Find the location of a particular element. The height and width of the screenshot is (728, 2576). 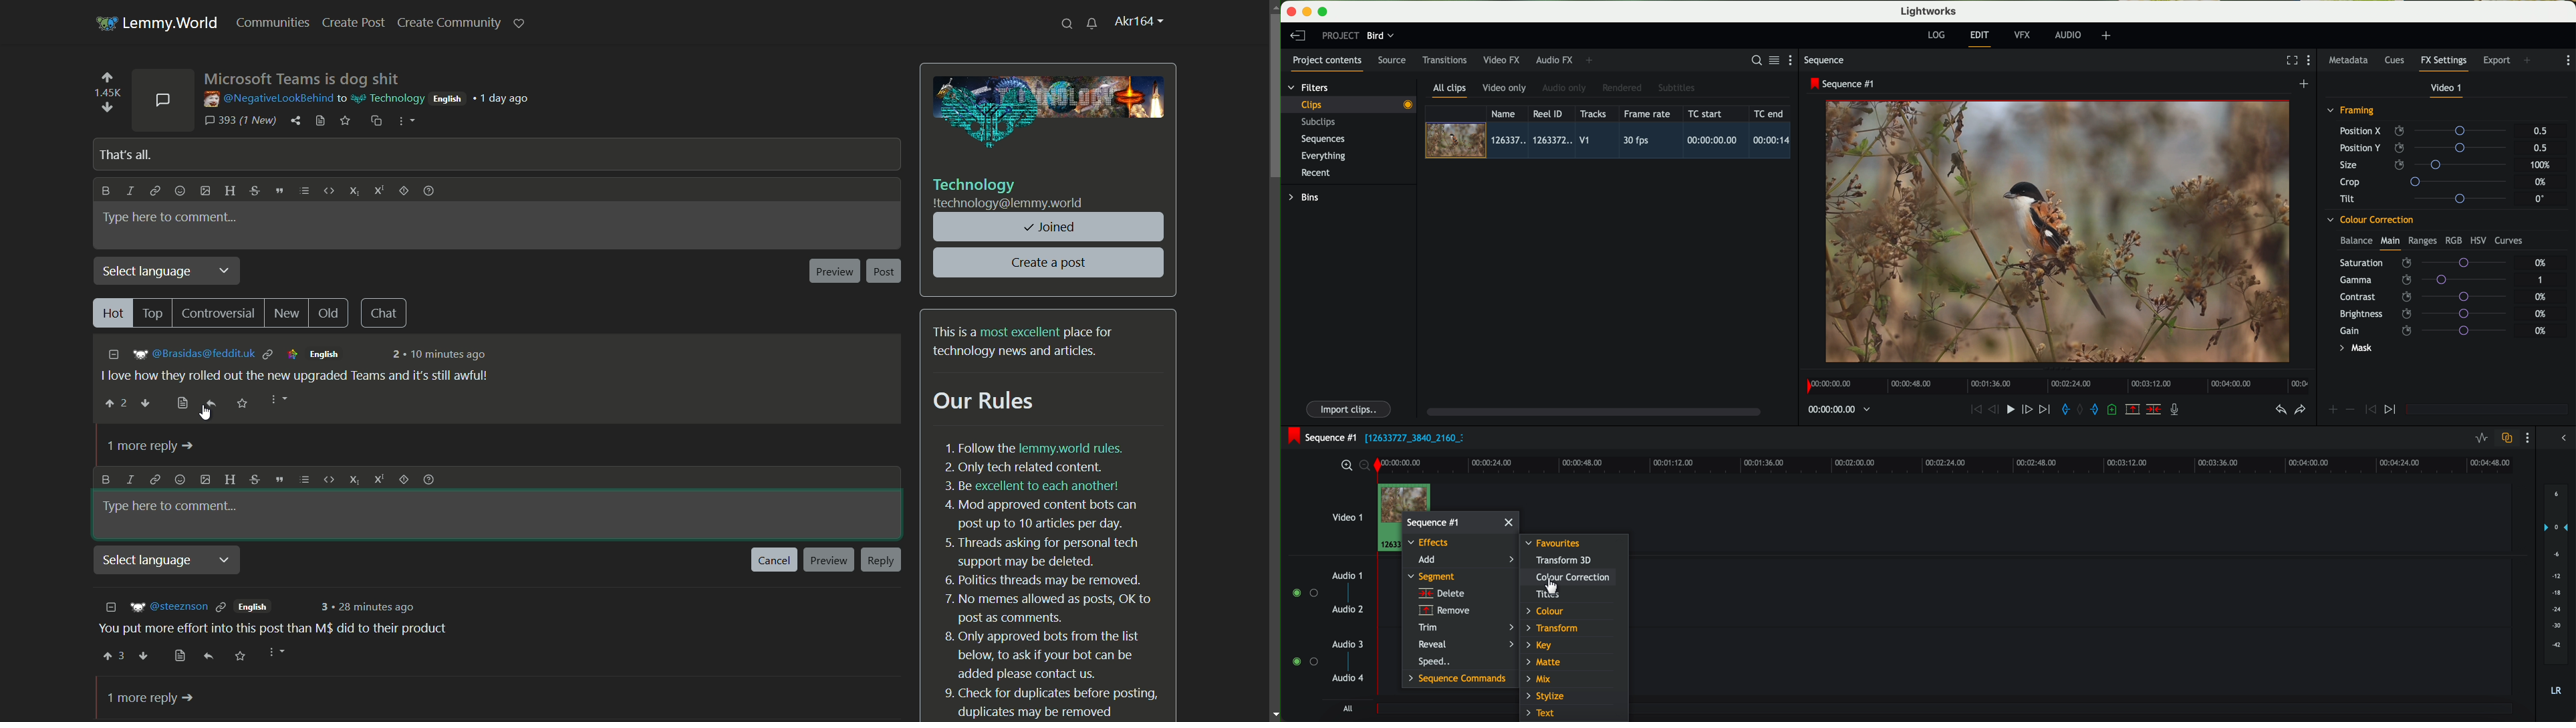

image is located at coordinates (1050, 113).